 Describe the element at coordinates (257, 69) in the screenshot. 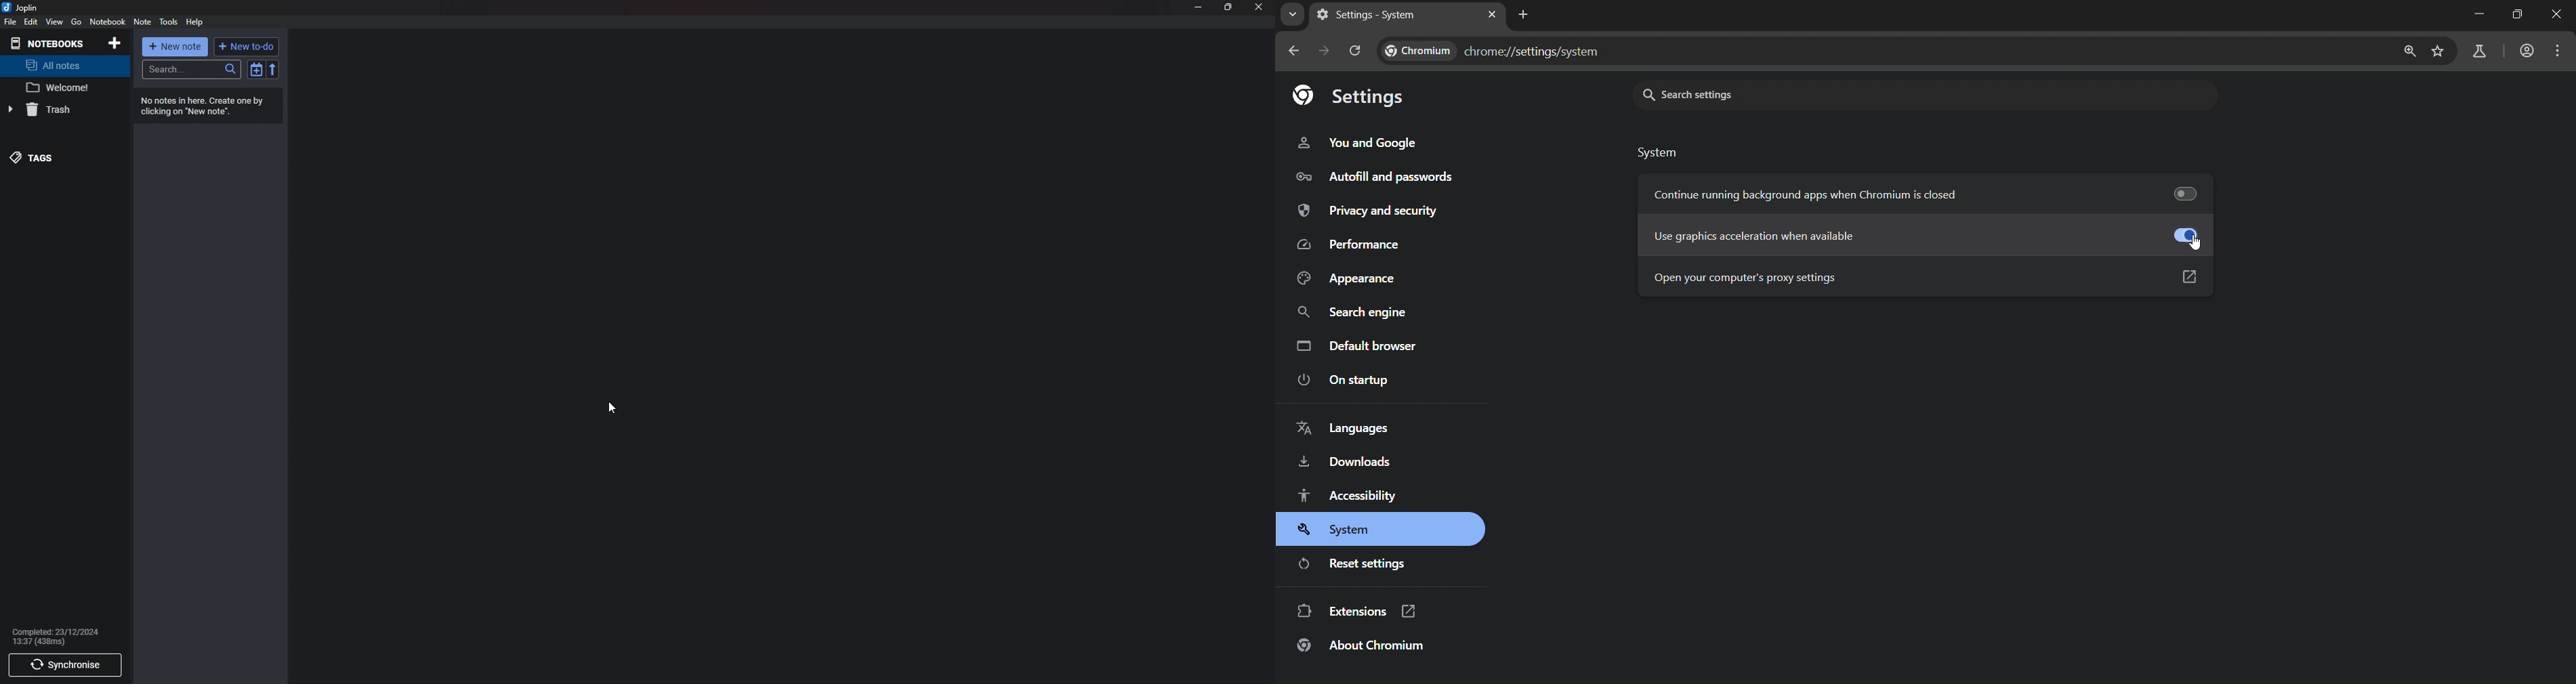

I see `Toggle sort order` at that location.